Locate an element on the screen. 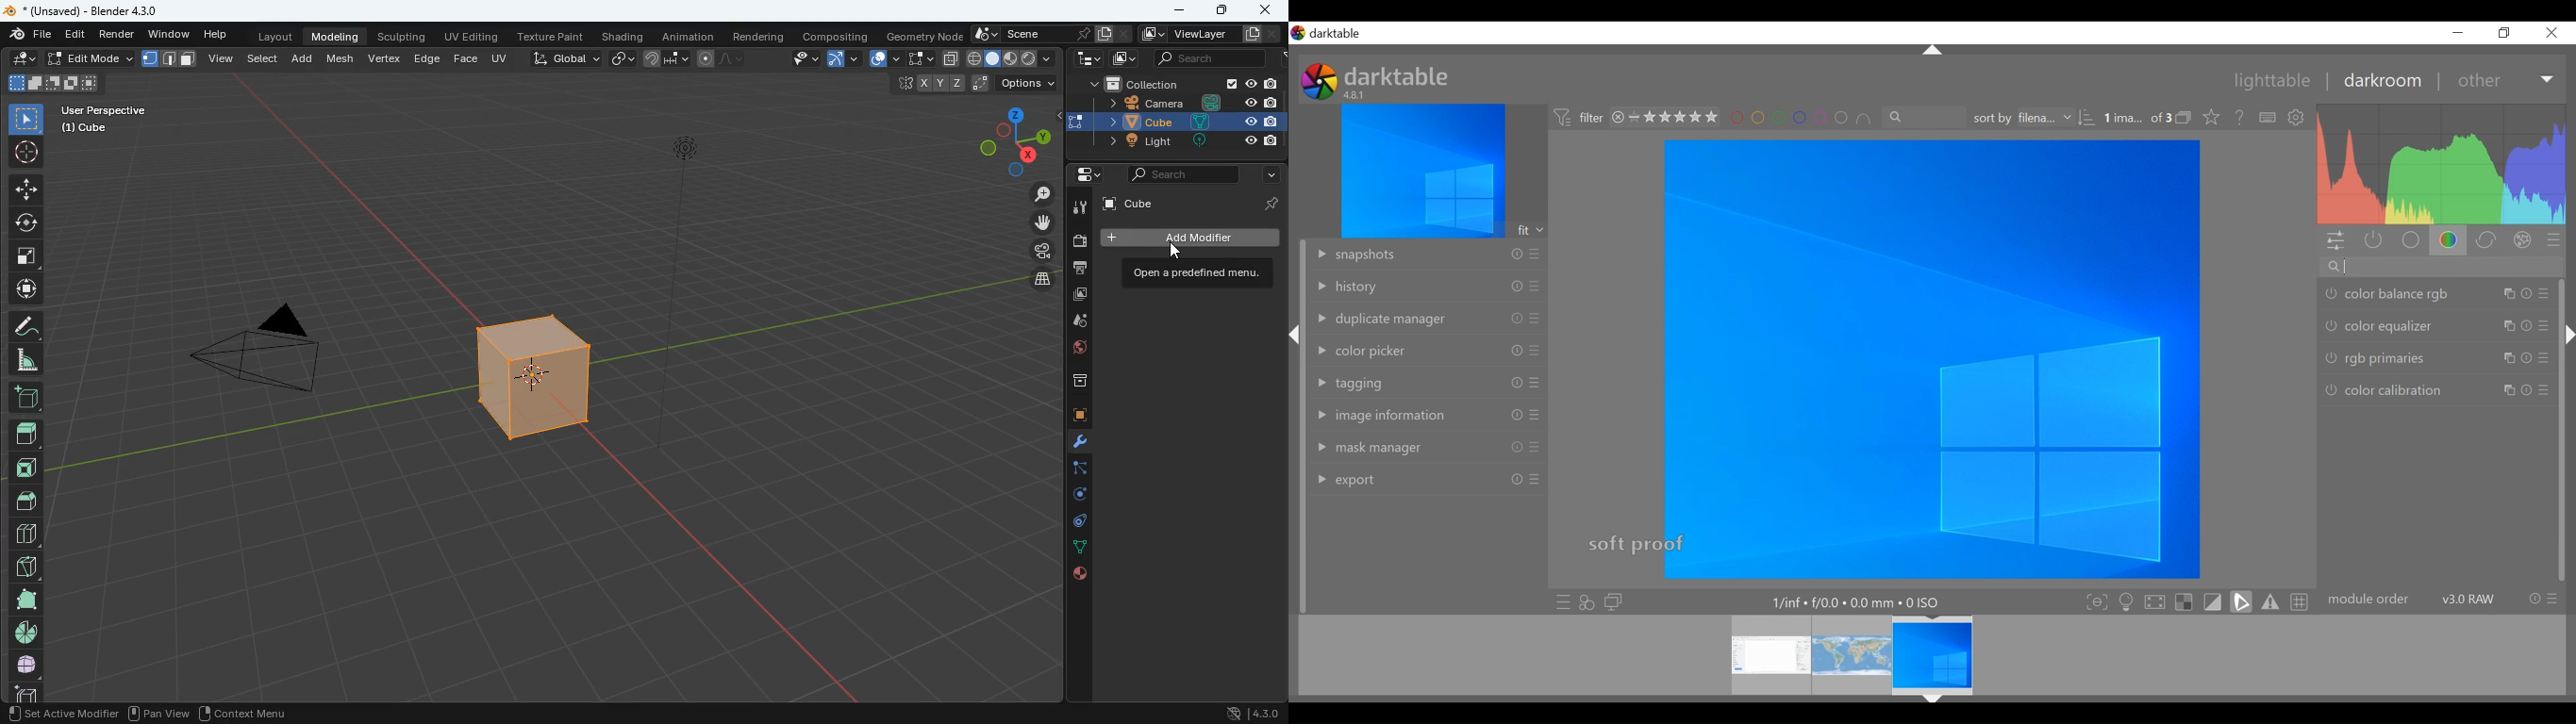 This screenshot has height=728, width=2576. info is located at coordinates (2527, 391).